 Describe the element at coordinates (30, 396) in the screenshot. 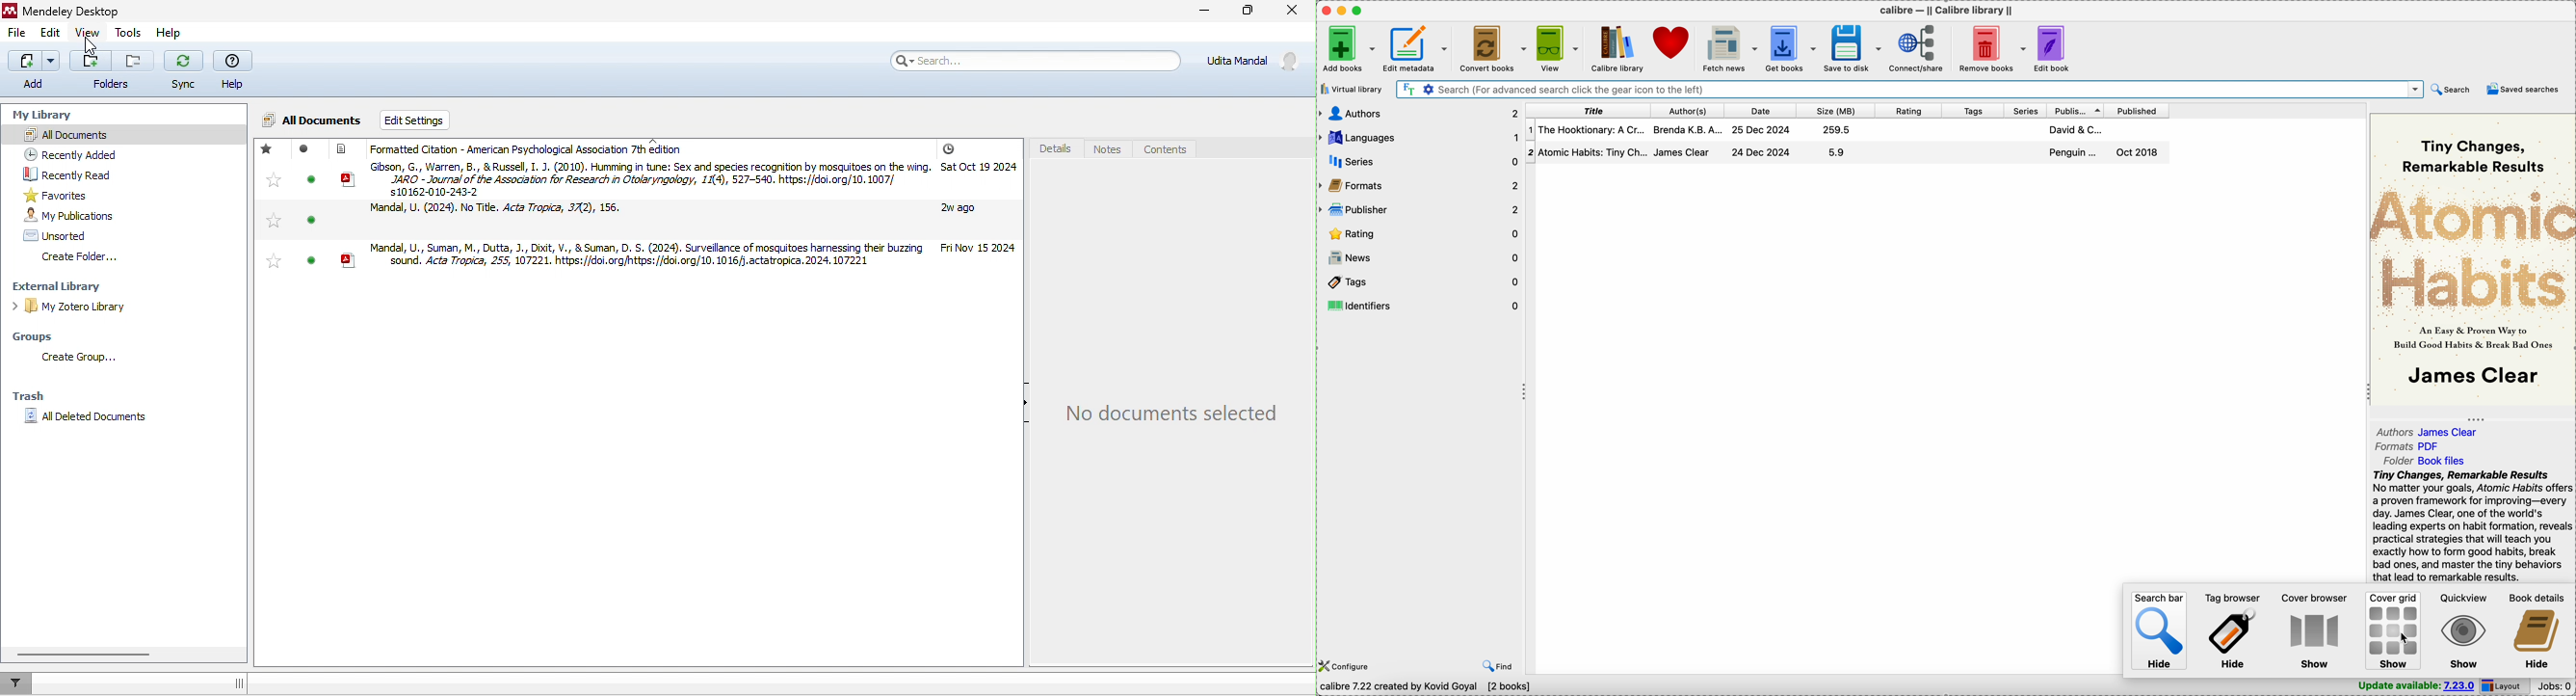

I see `trash` at that location.